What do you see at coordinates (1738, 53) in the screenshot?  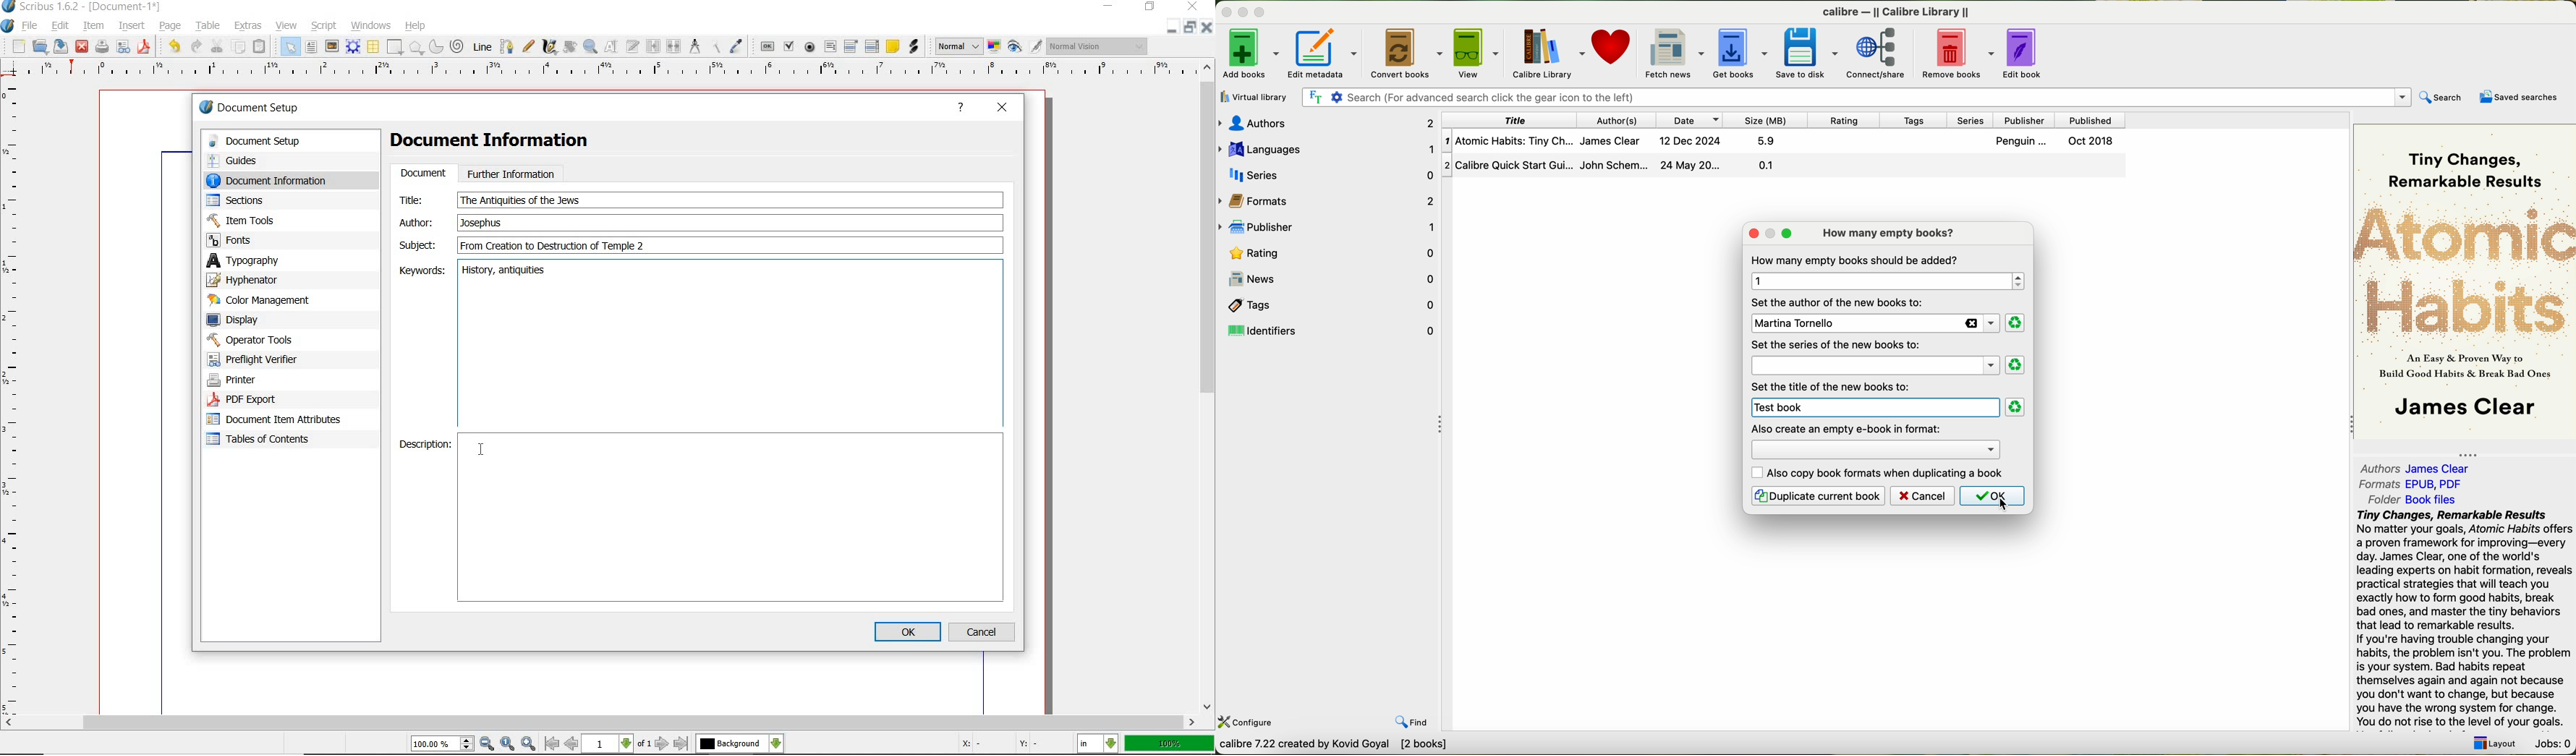 I see `get books` at bounding box center [1738, 53].